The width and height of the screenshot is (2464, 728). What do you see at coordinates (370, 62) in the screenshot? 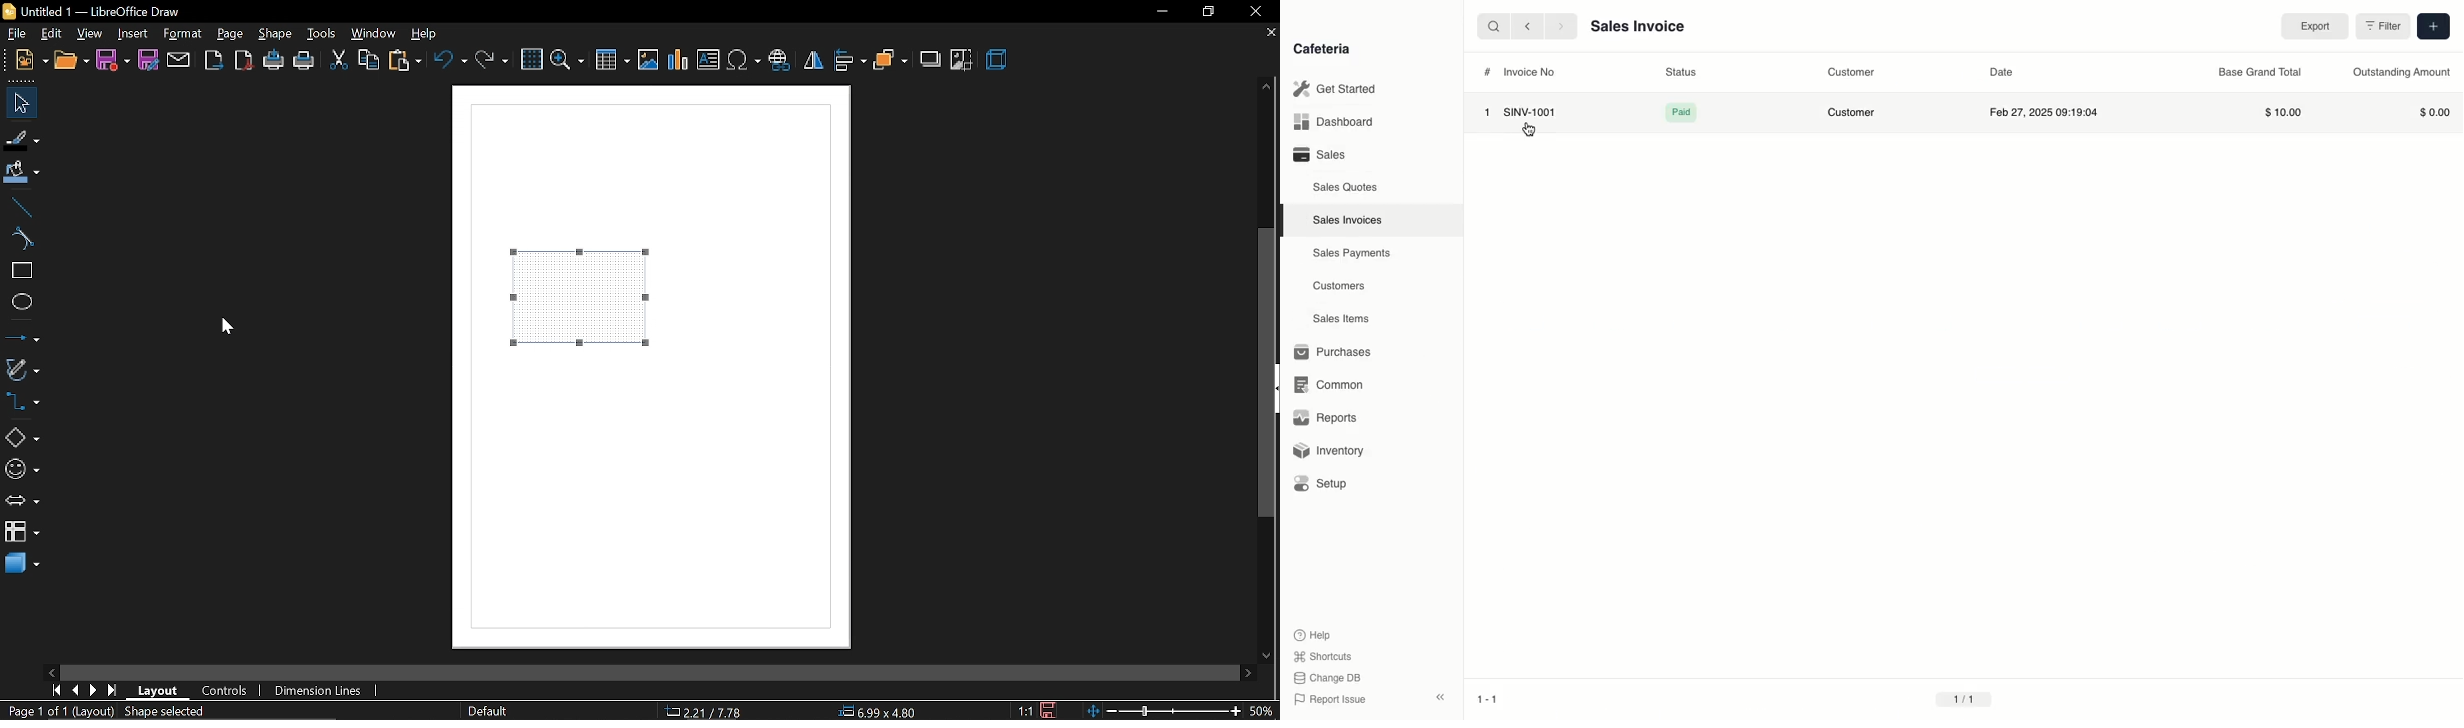
I see `copy` at bounding box center [370, 62].